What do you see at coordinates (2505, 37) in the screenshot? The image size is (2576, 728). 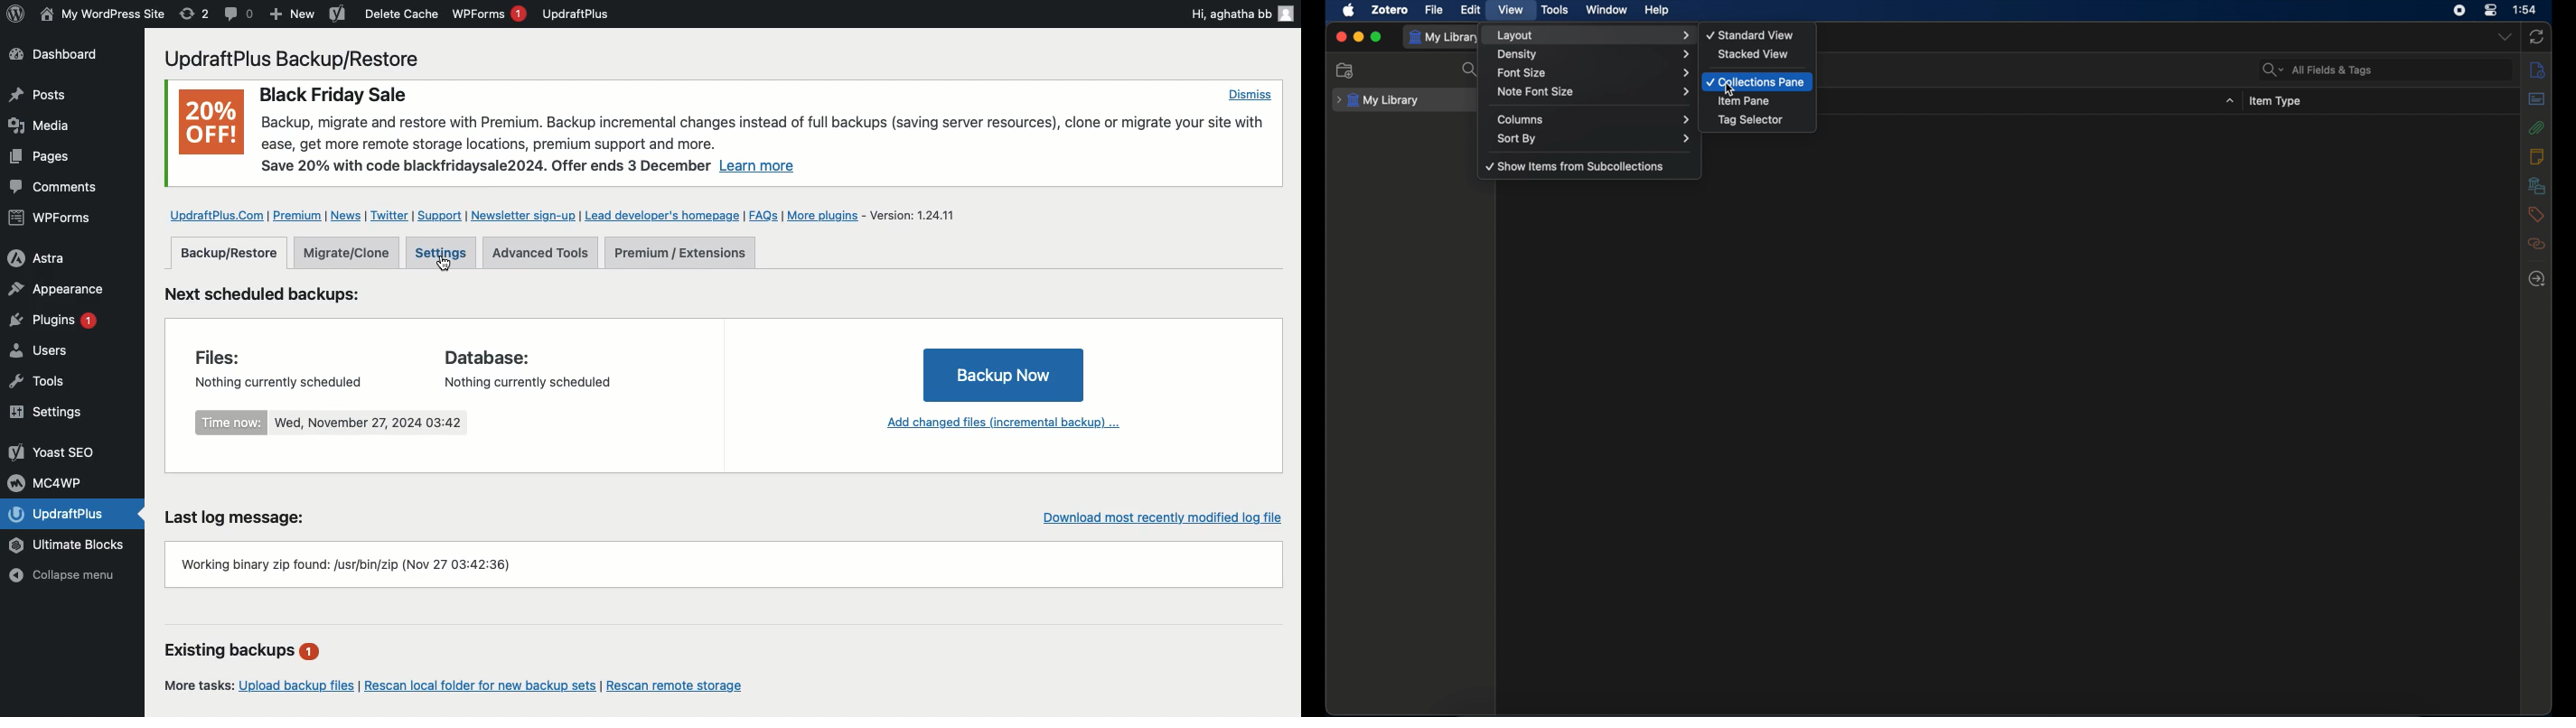 I see `dropdown` at bounding box center [2505, 37].